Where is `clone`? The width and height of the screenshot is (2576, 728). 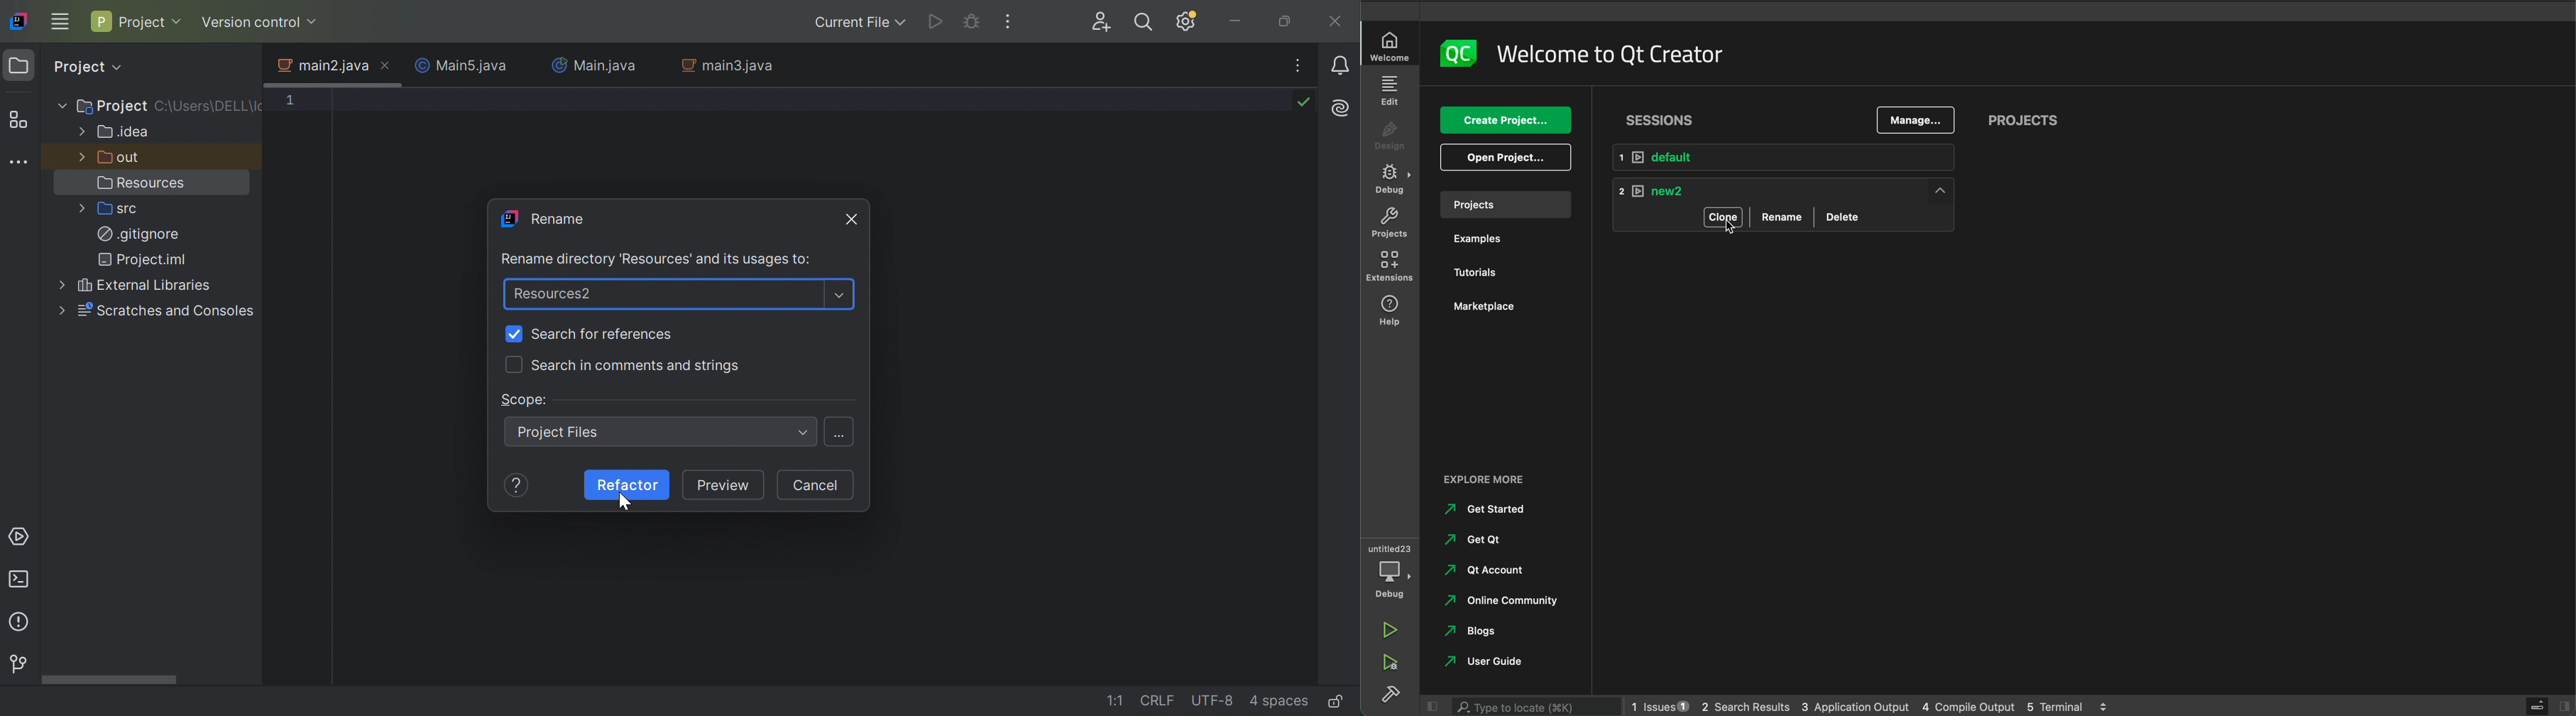
clone is located at coordinates (1719, 217).